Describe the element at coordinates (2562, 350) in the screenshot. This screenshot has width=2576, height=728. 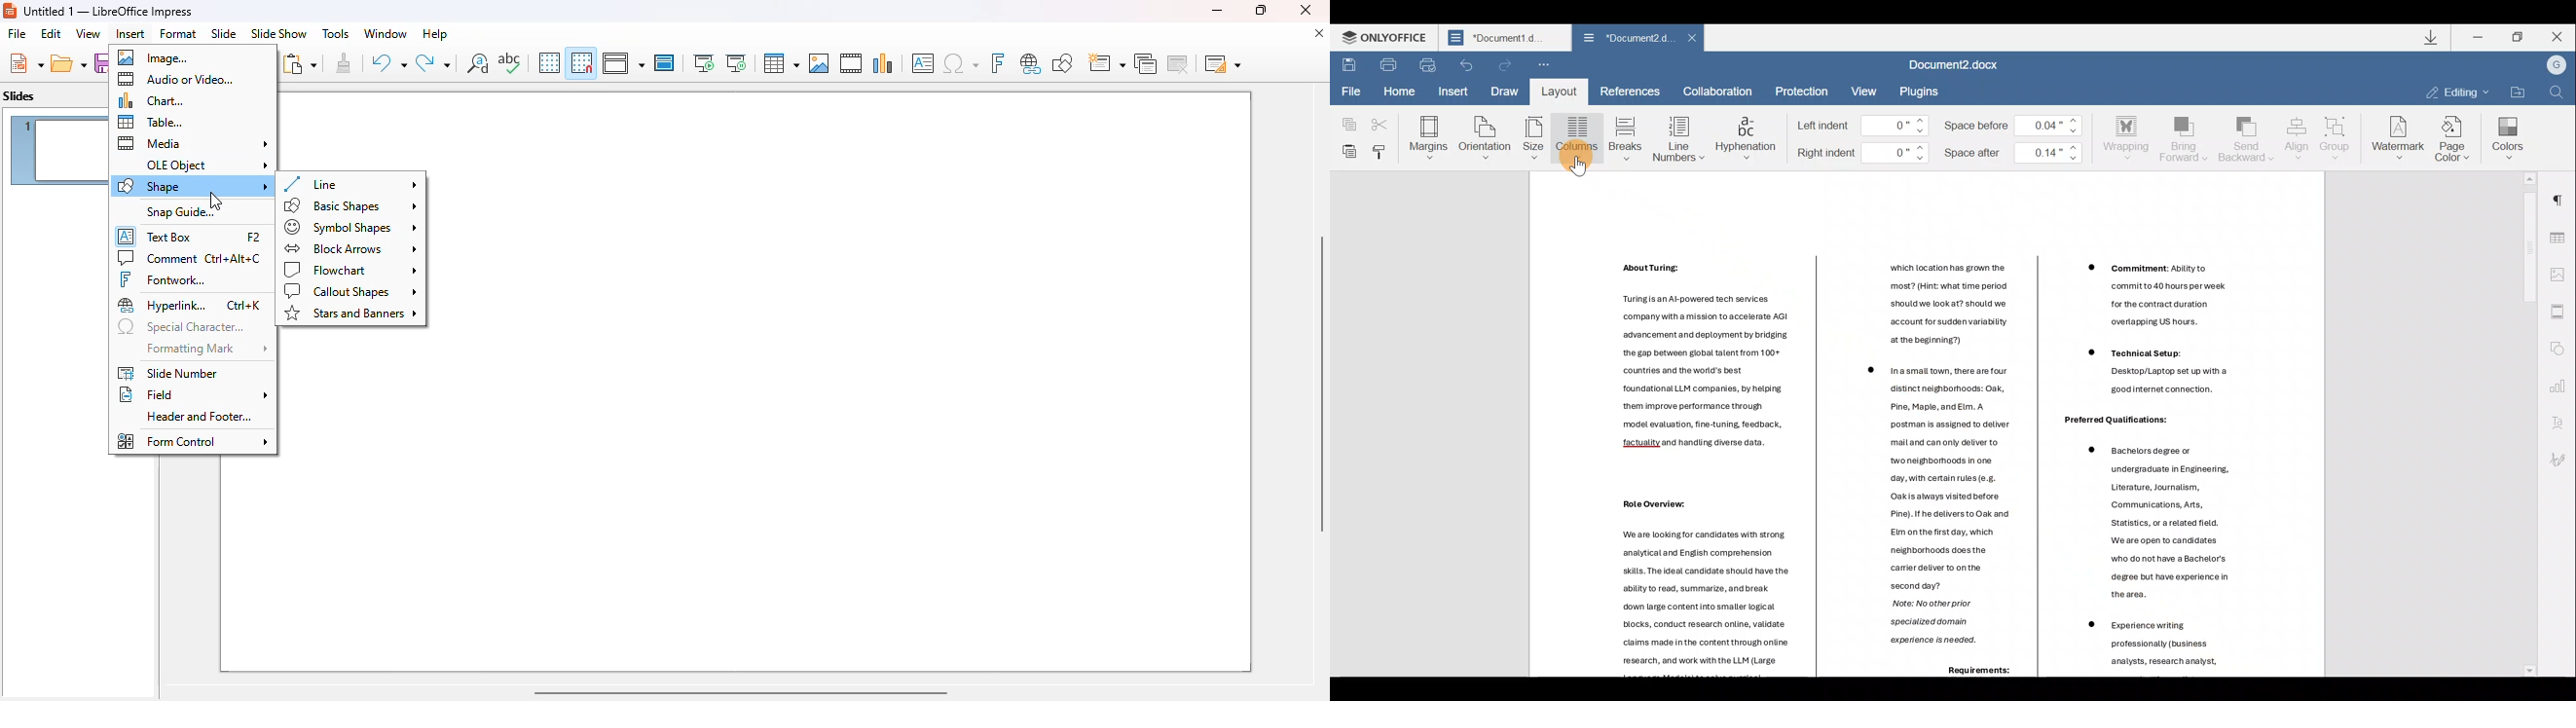
I see `Shape settings` at that location.